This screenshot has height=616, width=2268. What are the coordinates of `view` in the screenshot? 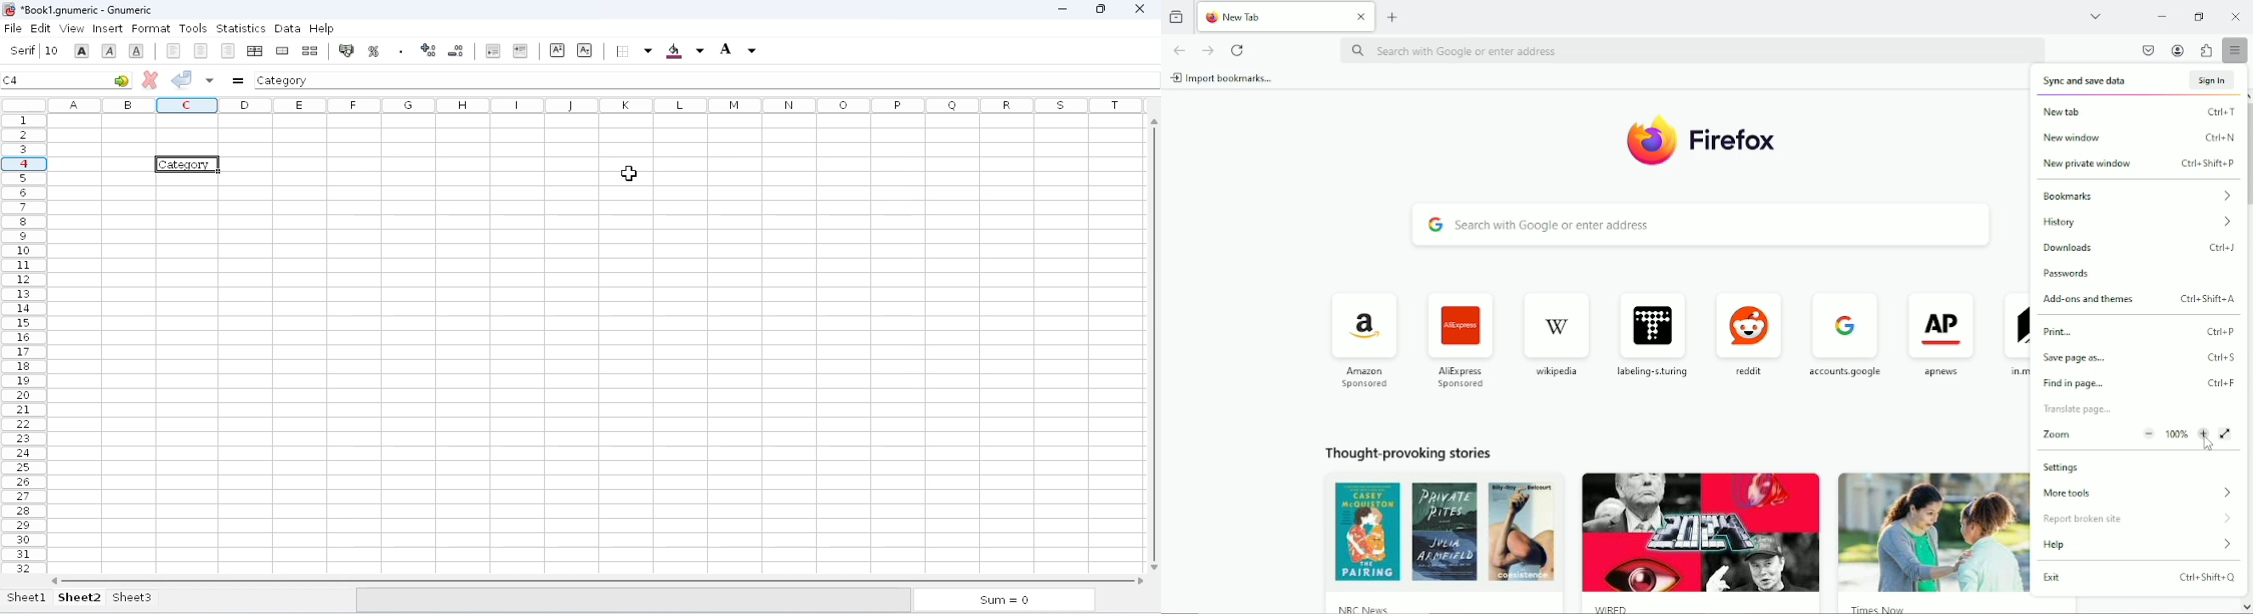 It's located at (72, 28).